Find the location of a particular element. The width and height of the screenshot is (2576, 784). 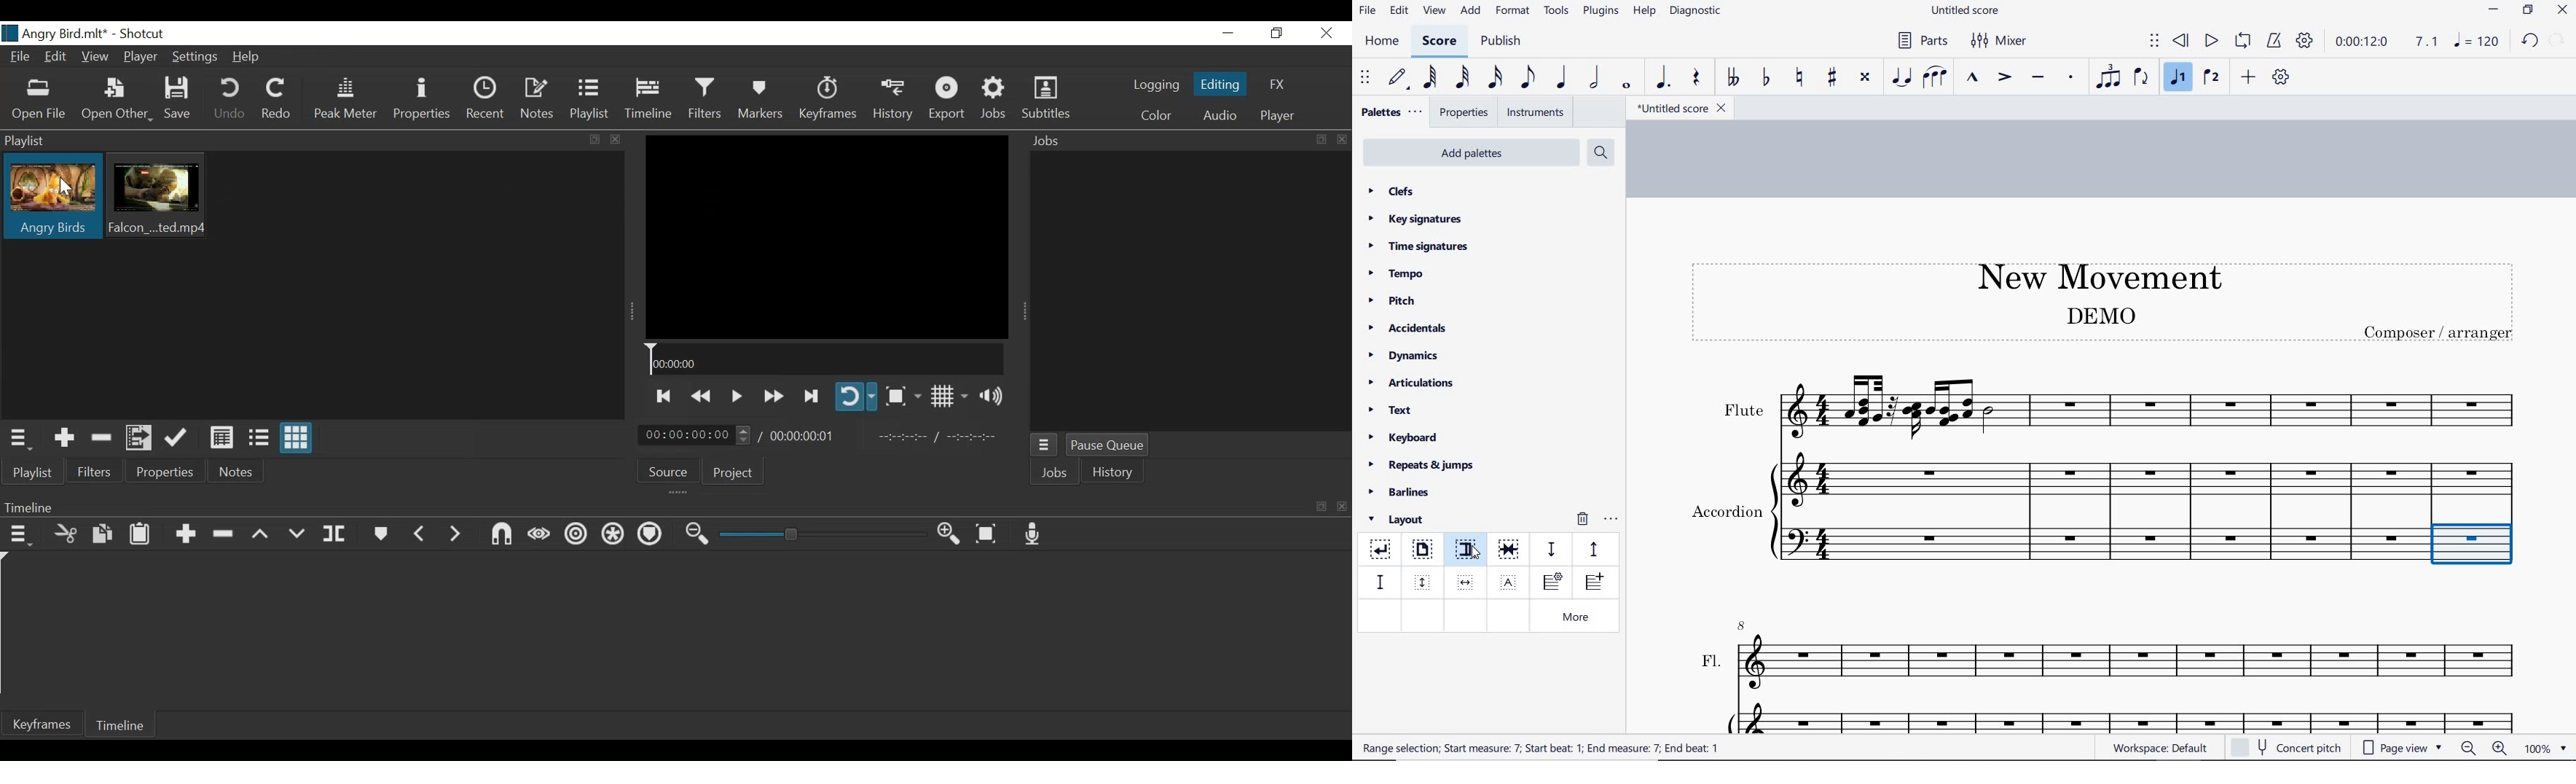

Add files to the playlist is located at coordinates (140, 438).